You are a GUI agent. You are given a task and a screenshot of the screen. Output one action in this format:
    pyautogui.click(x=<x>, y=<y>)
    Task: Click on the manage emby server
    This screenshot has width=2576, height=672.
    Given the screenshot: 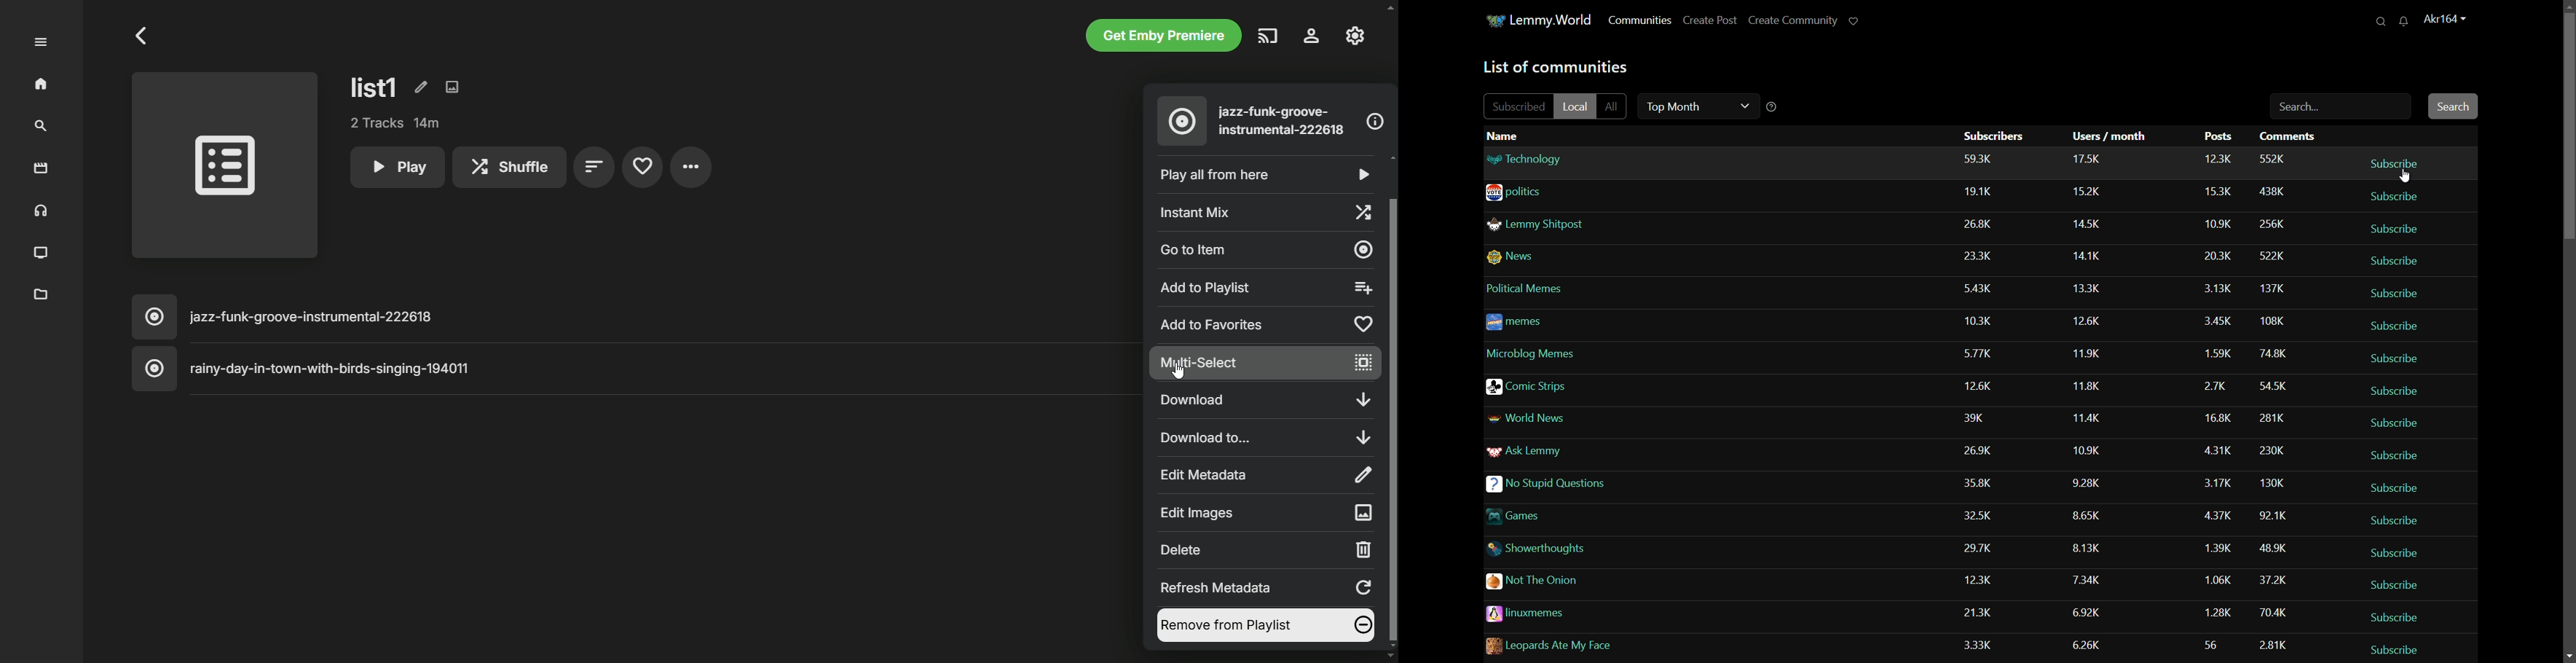 What is the action you would take?
    pyautogui.click(x=1355, y=36)
    